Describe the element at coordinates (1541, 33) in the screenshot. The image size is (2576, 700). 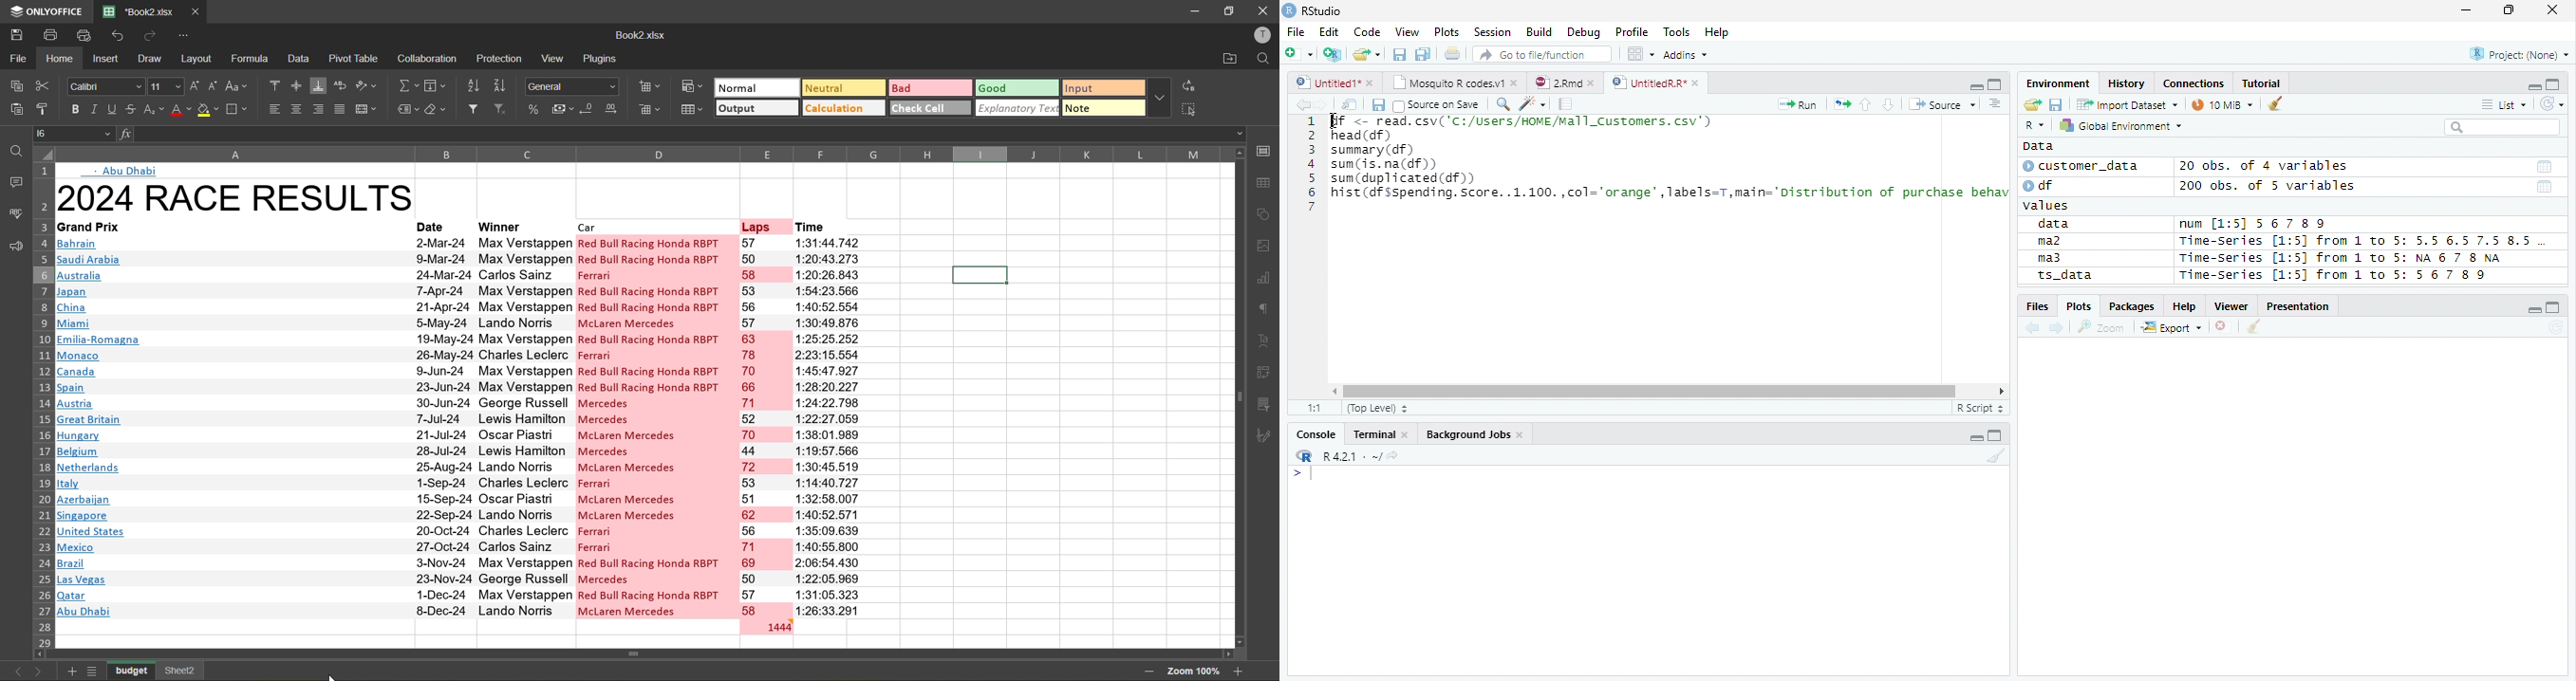
I see `Build` at that location.